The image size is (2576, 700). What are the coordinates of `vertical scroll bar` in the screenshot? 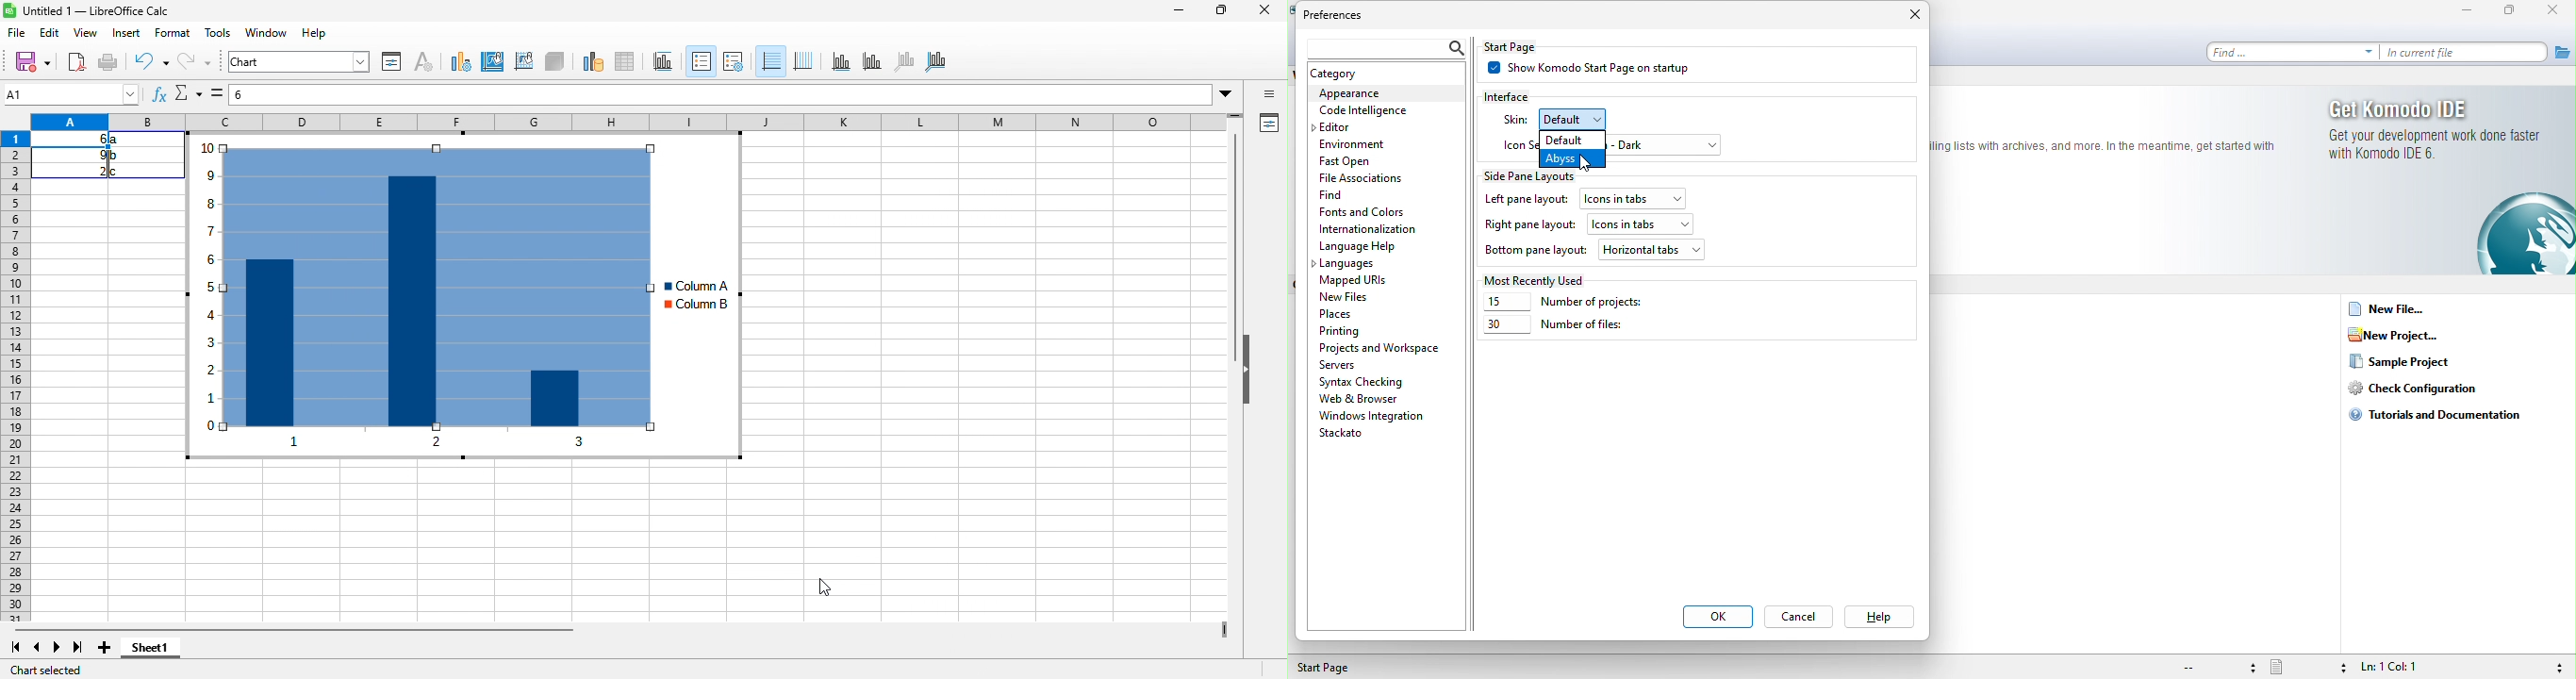 It's located at (1237, 252).